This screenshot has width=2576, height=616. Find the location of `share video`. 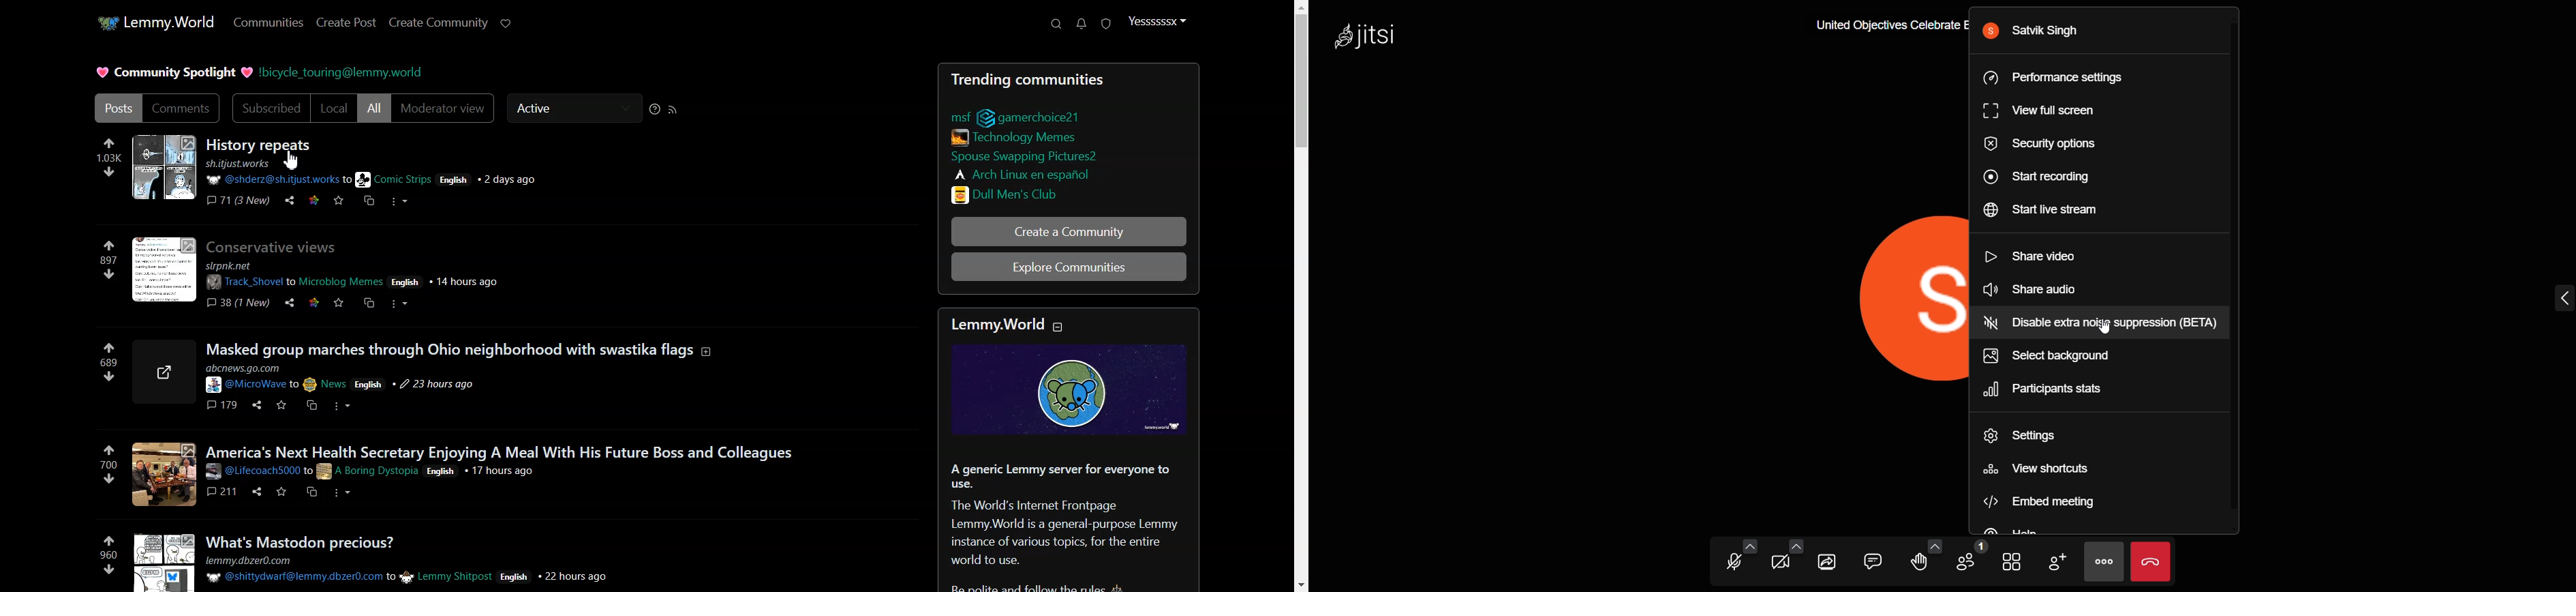

share video is located at coordinates (2033, 257).